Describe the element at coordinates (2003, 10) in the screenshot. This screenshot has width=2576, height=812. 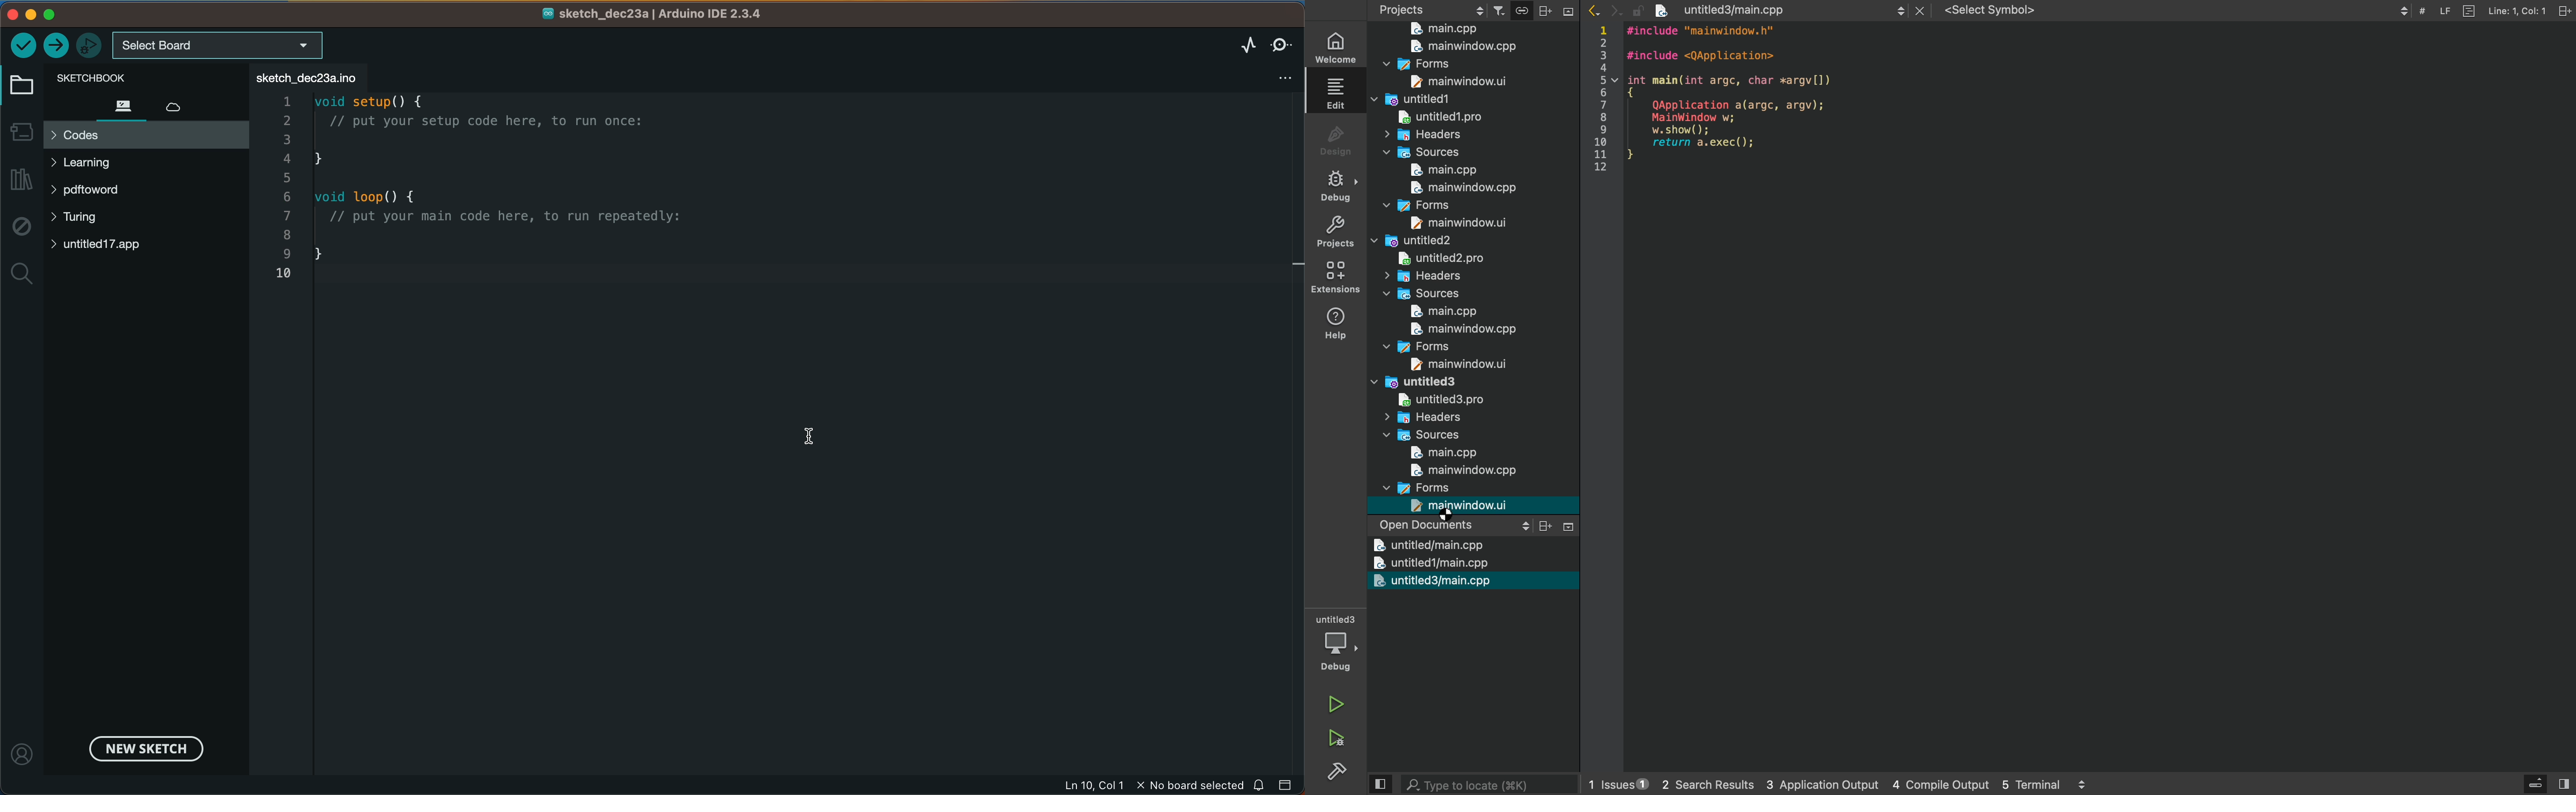
I see `tabs` at that location.